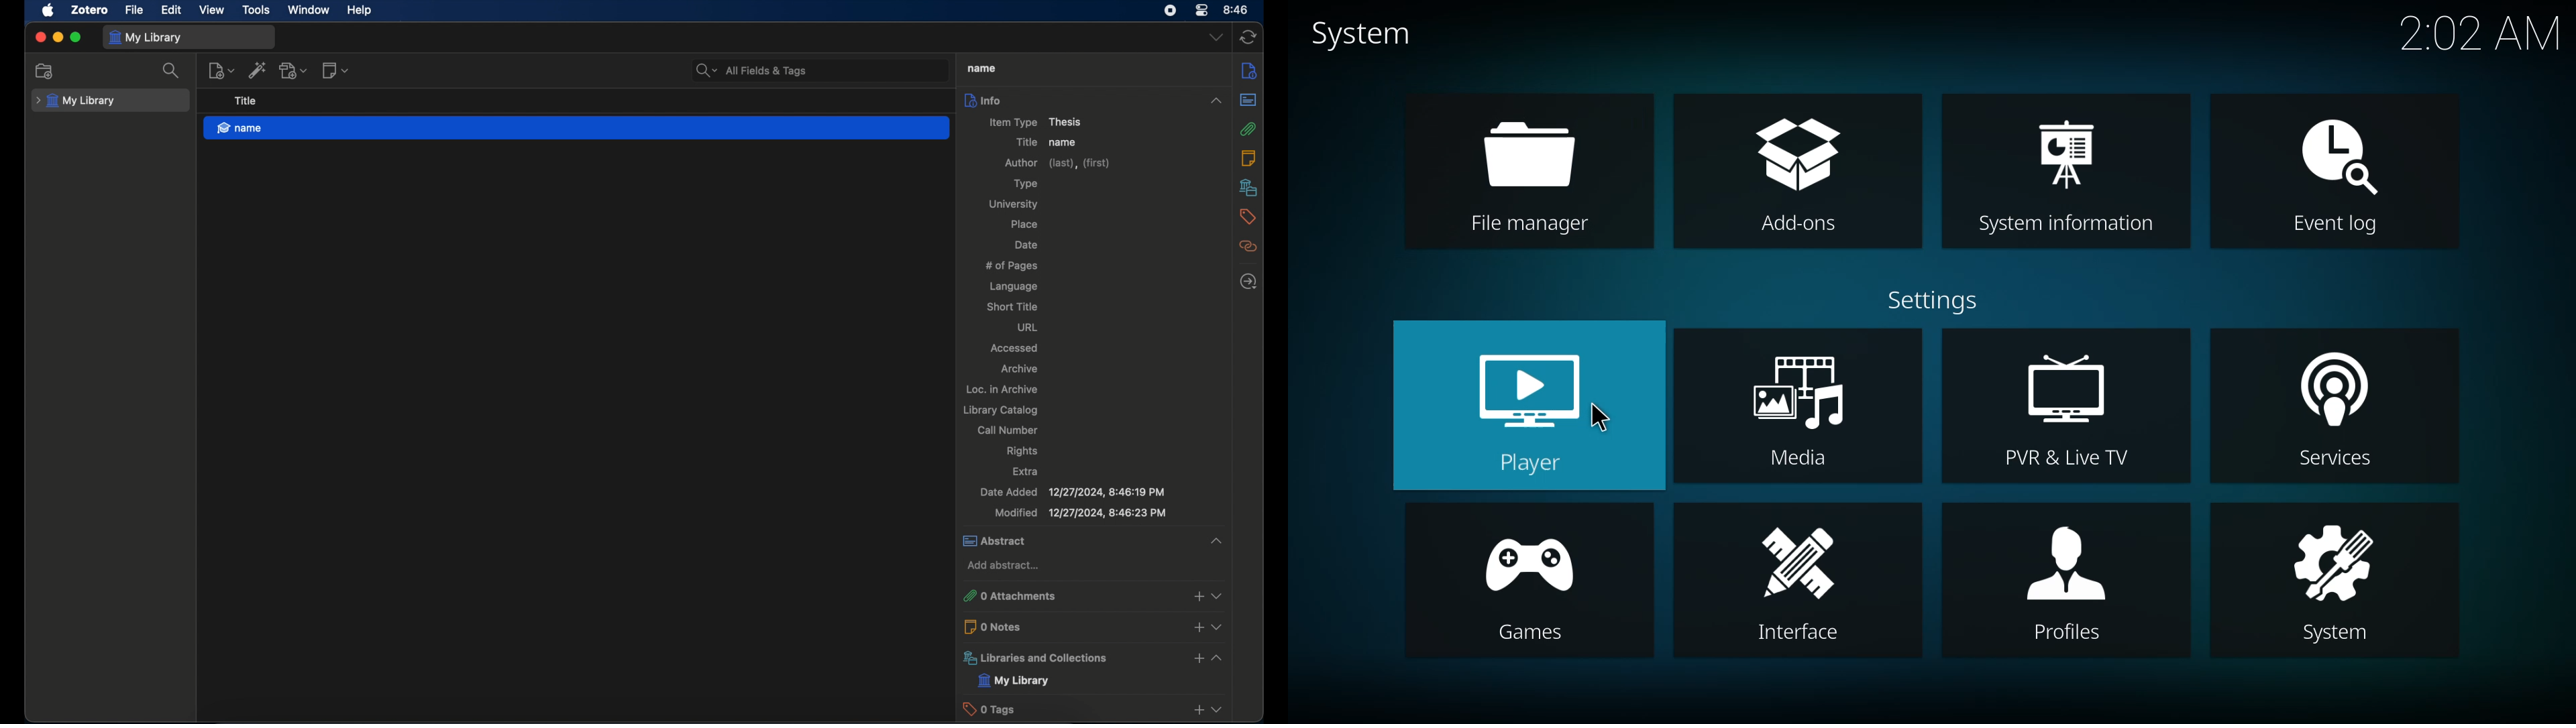  What do you see at coordinates (1201, 11) in the screenshot?
I see `control center` at bounding box center [1201, 11].